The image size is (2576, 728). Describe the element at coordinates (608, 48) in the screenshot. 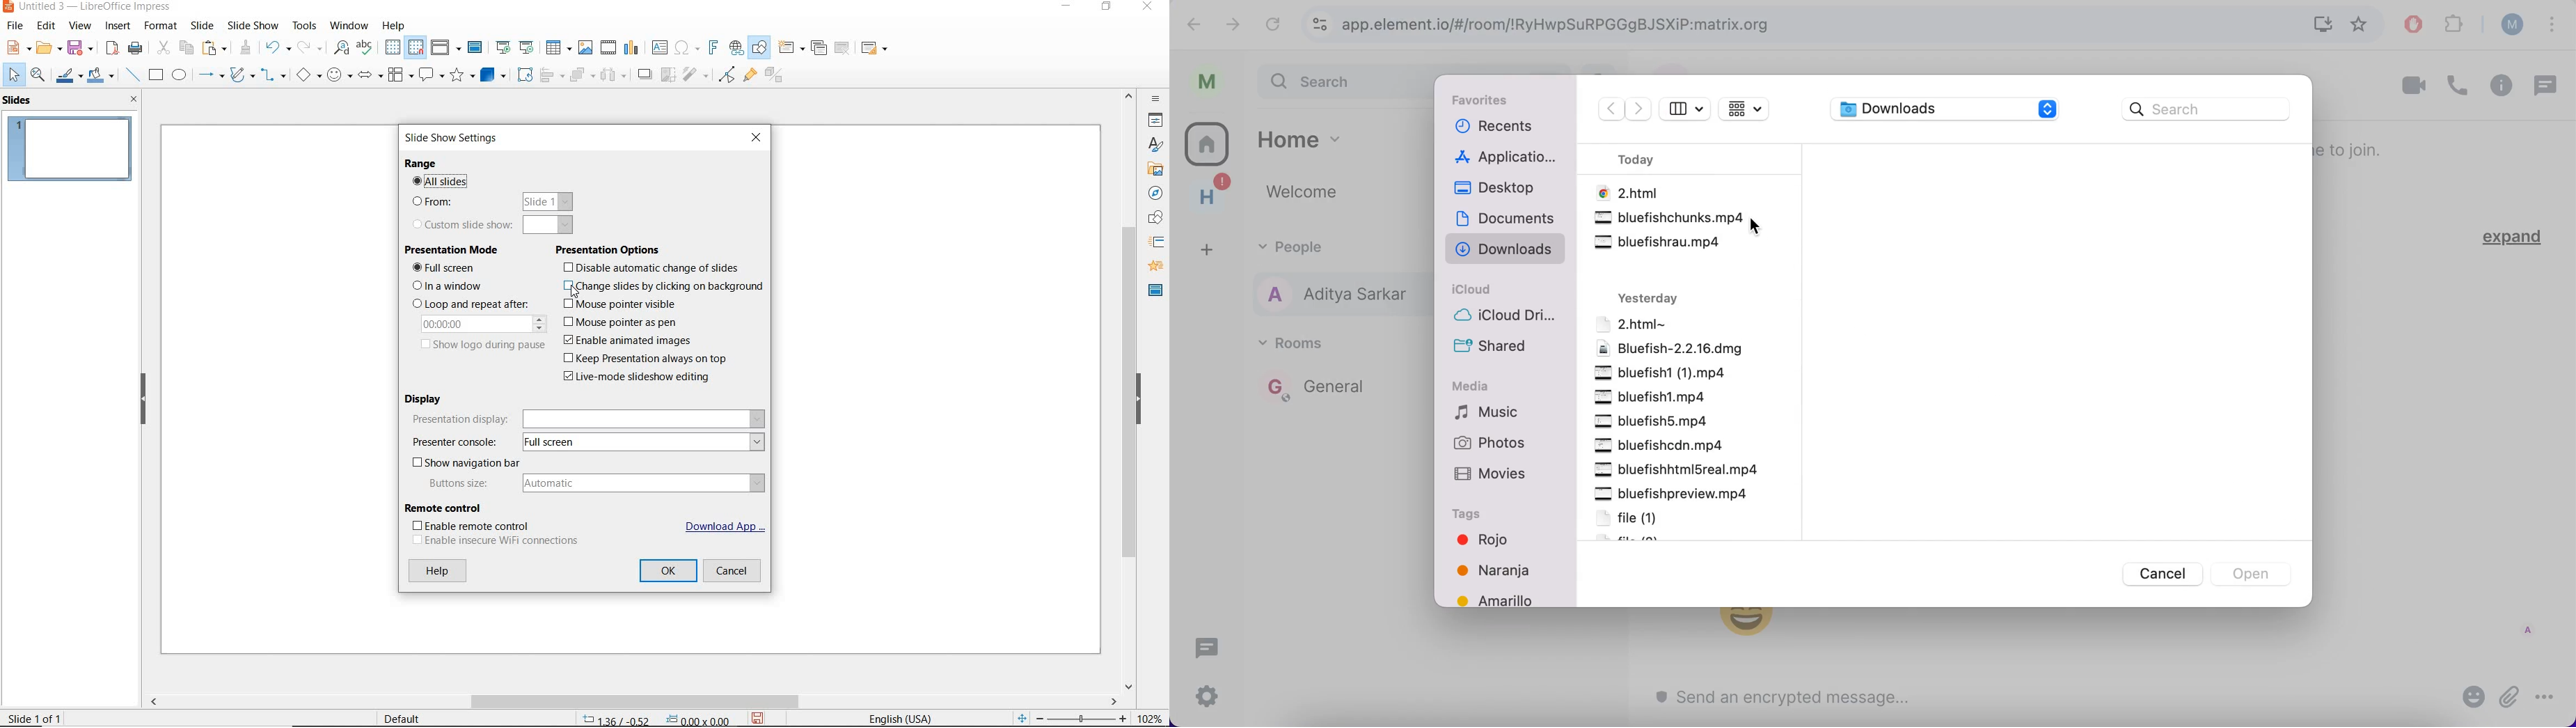

I see `INSERT VIDEO` at that location.